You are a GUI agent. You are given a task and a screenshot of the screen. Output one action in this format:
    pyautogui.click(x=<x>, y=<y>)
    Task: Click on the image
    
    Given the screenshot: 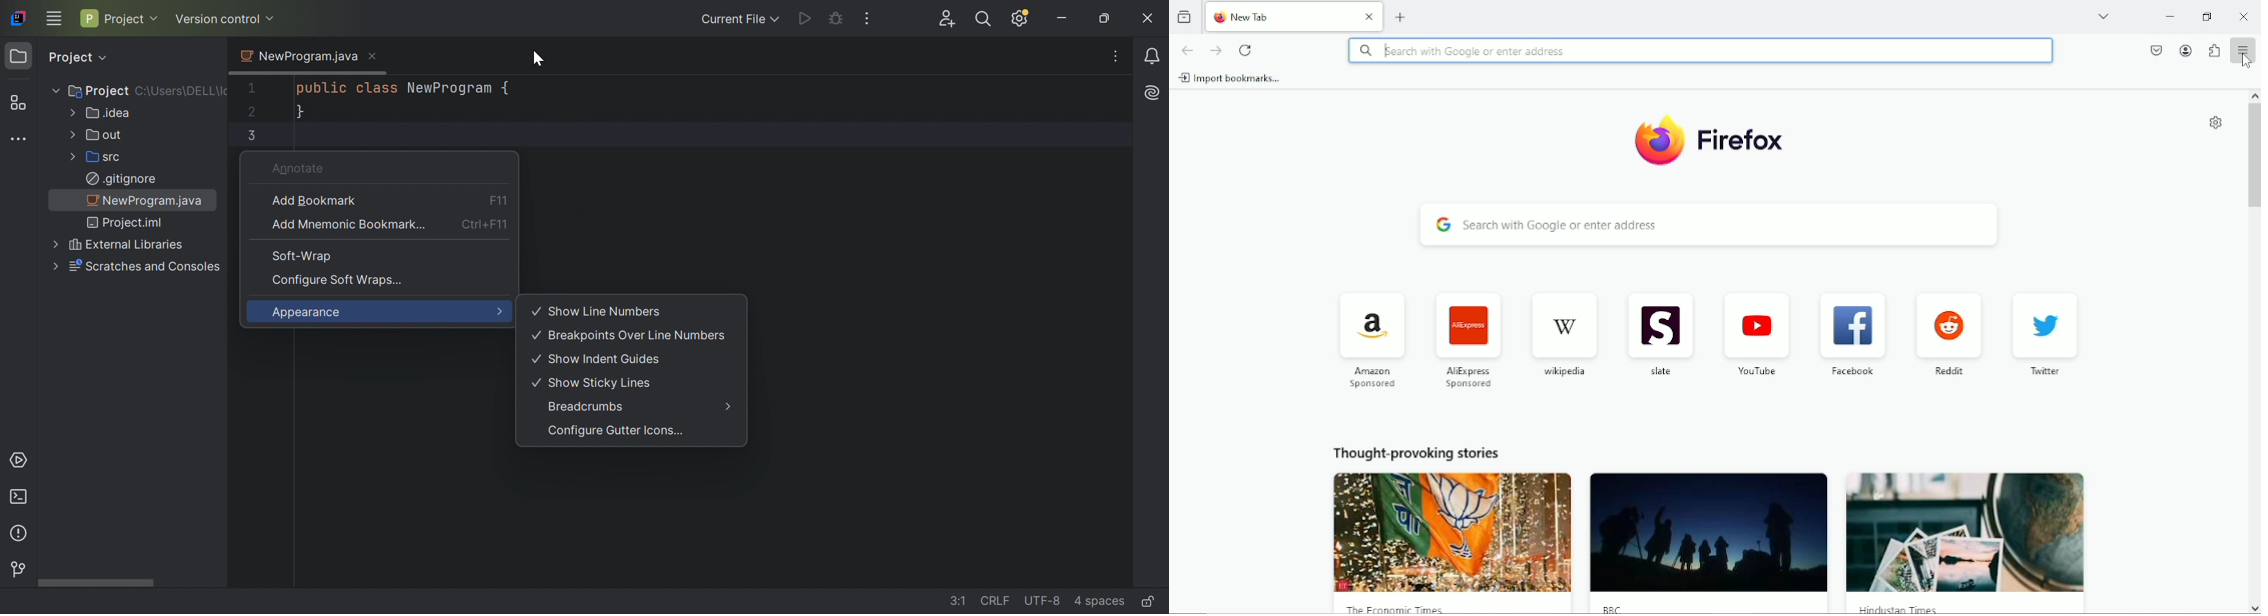 What is the action you would take?
    pyautogui.click(x=1966, y=533)
    